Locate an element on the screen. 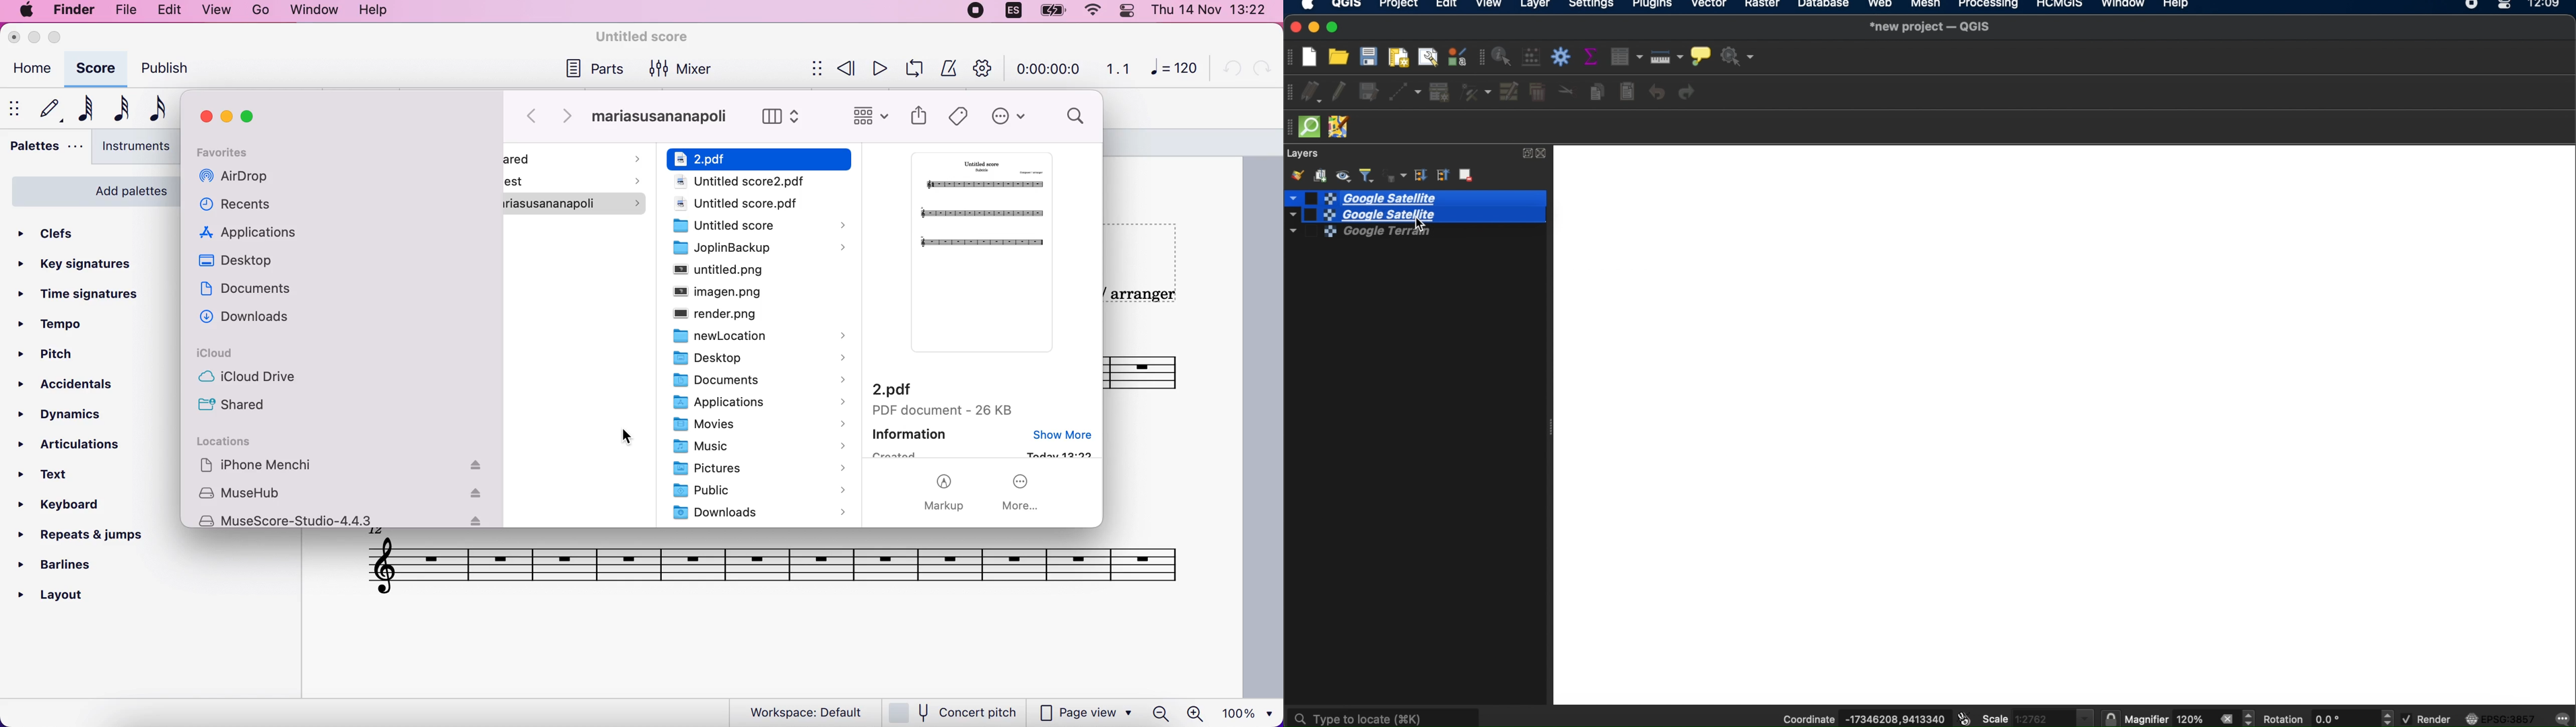 This screenshot has width=2576, height=728. filter legend is located at coordinates (1367, 174).